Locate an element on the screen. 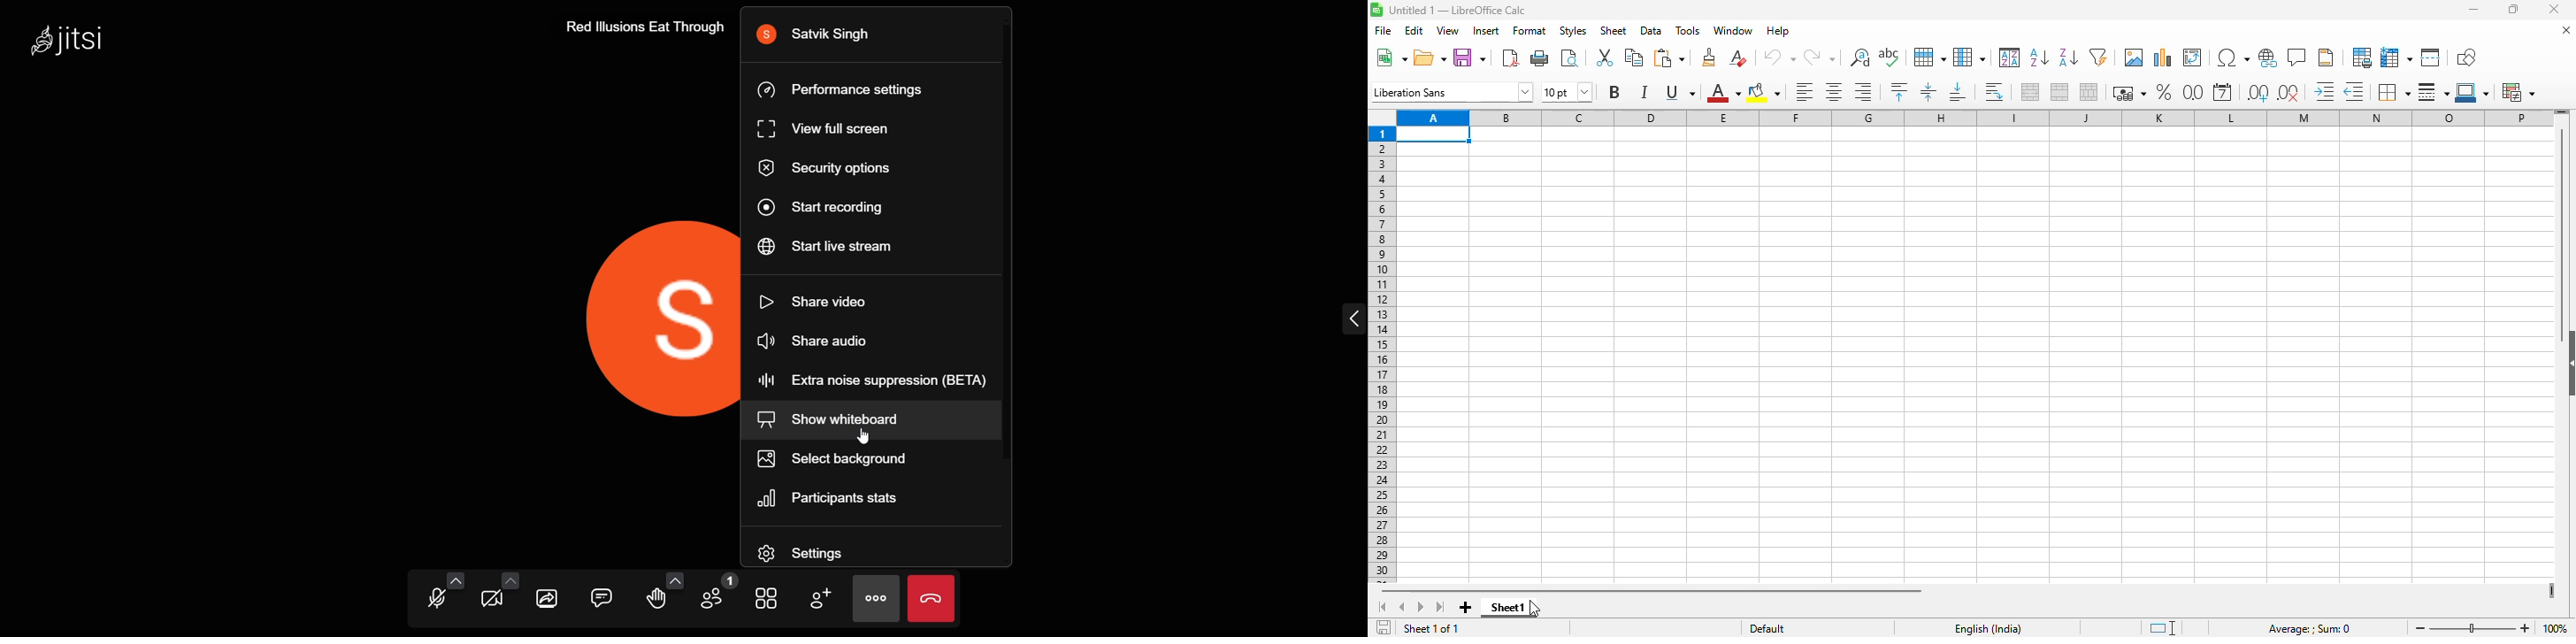 This screenshot has width=2576, height=644. align center is located at coordinates (1835, 92).